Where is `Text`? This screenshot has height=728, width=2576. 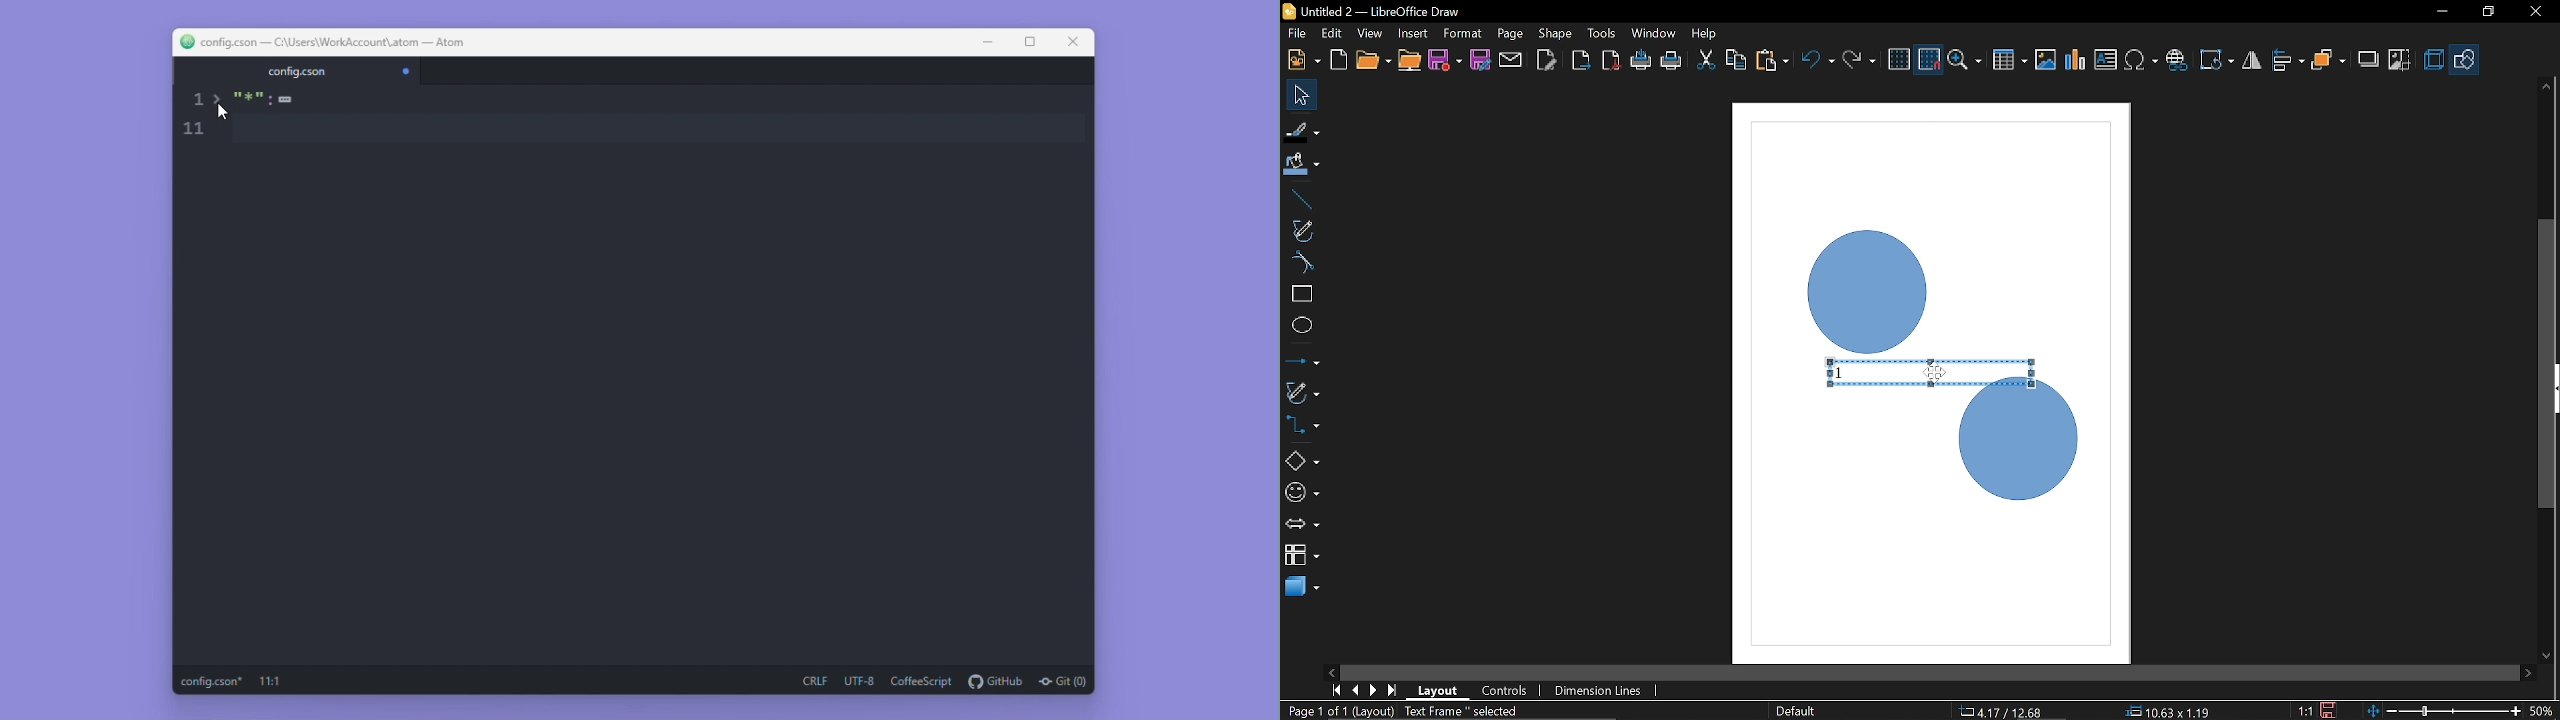 Text is located at coordinates (2106, 60).